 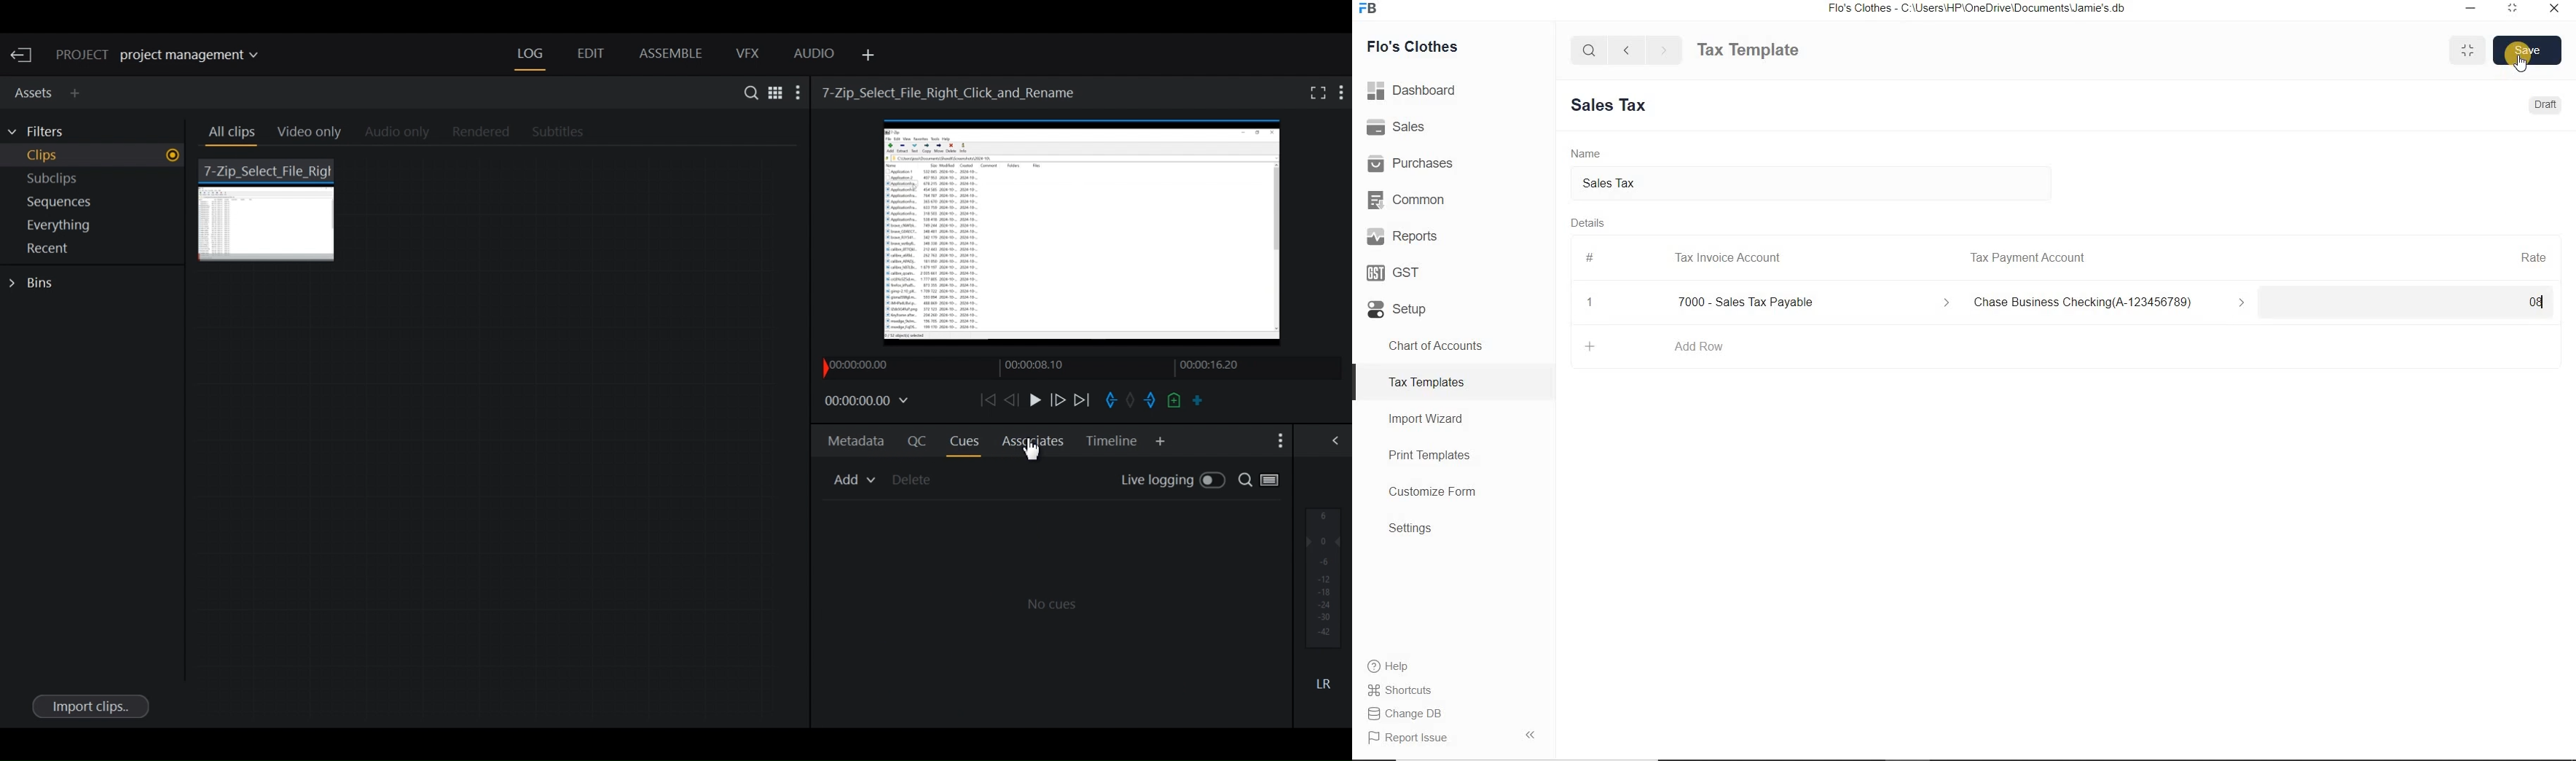 I want to click on Show Clips in current project, so click(x=94, y=157).